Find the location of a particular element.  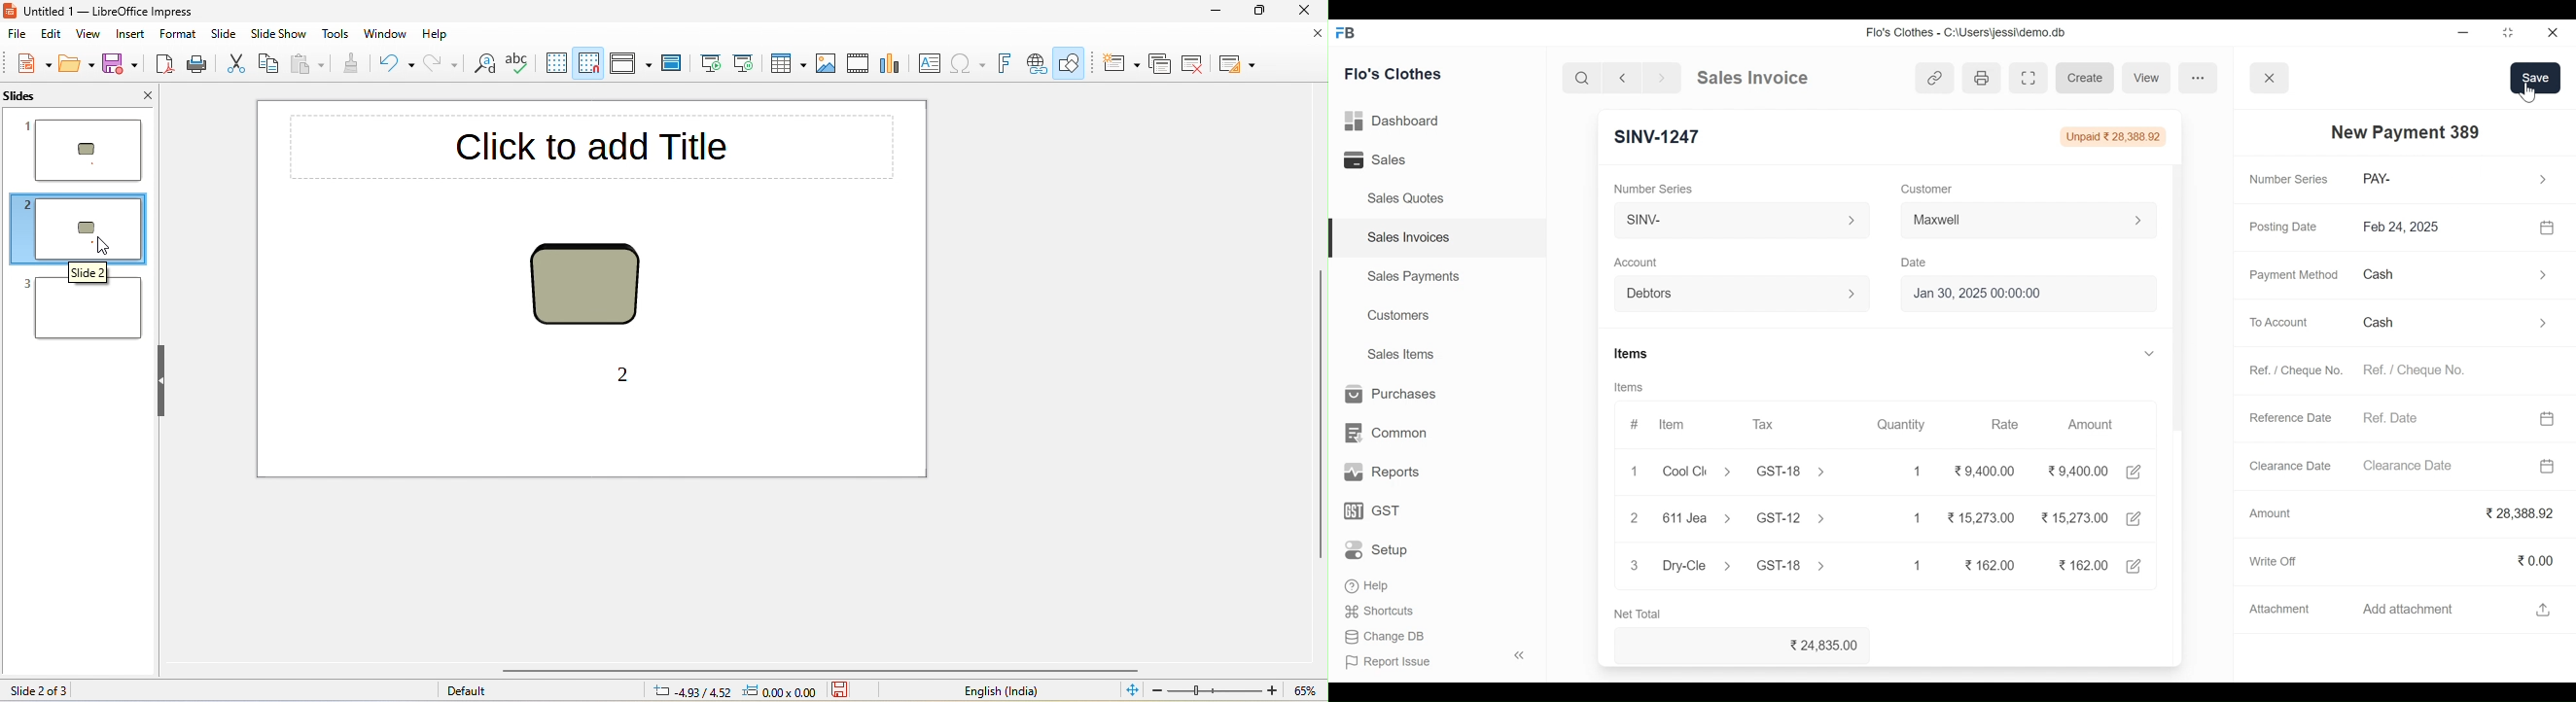

Expand is located at coordinates (2147, 354).